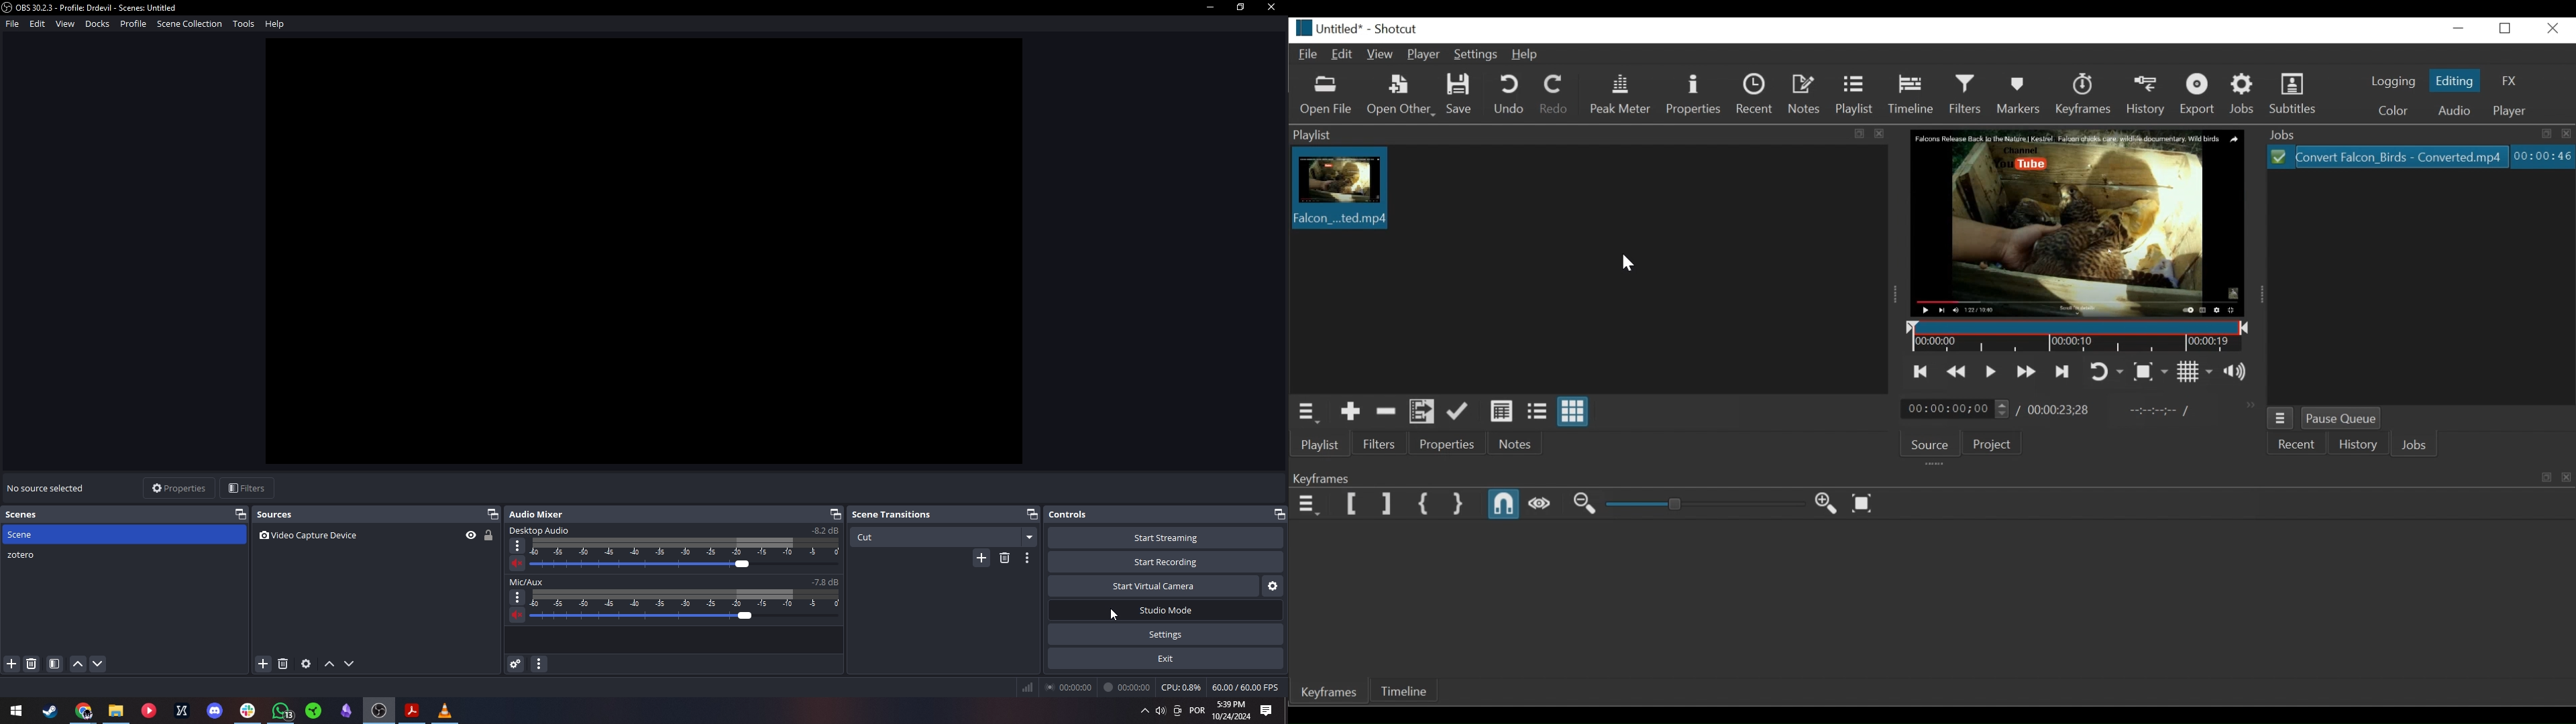  I want to click on Profile, so click(137, 23).